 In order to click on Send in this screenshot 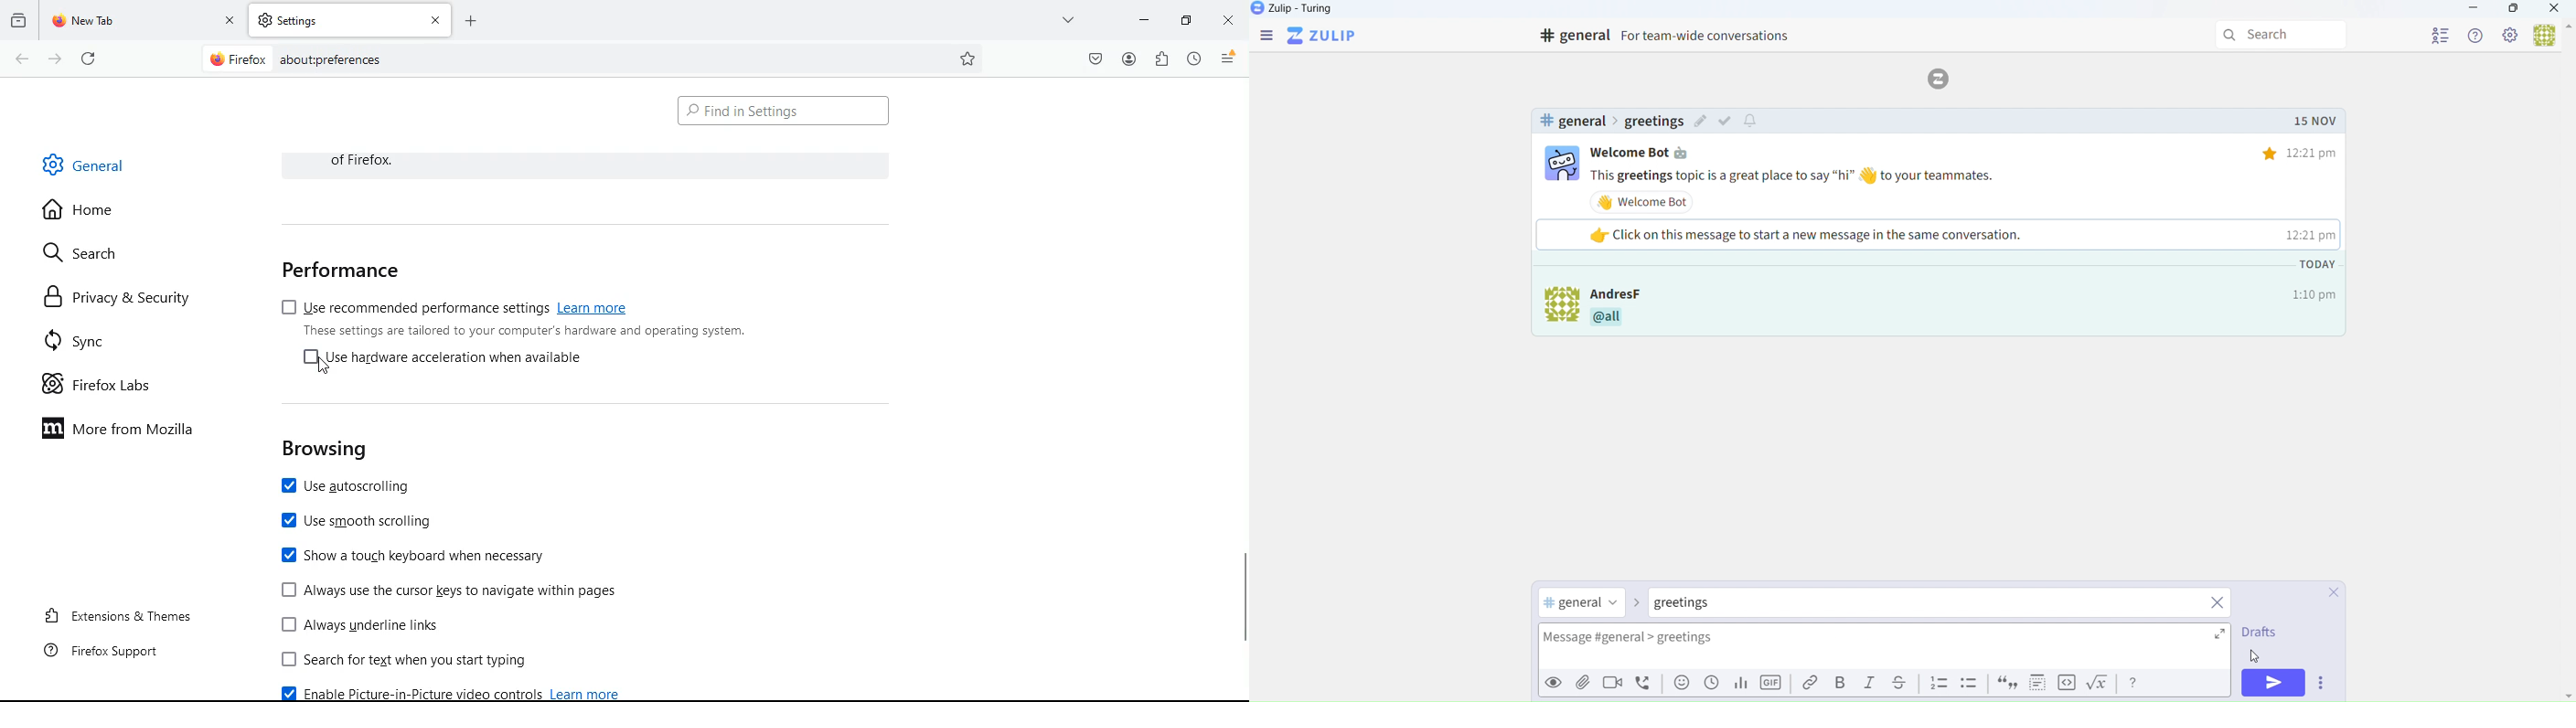, I will do `click(2275, 683)`.